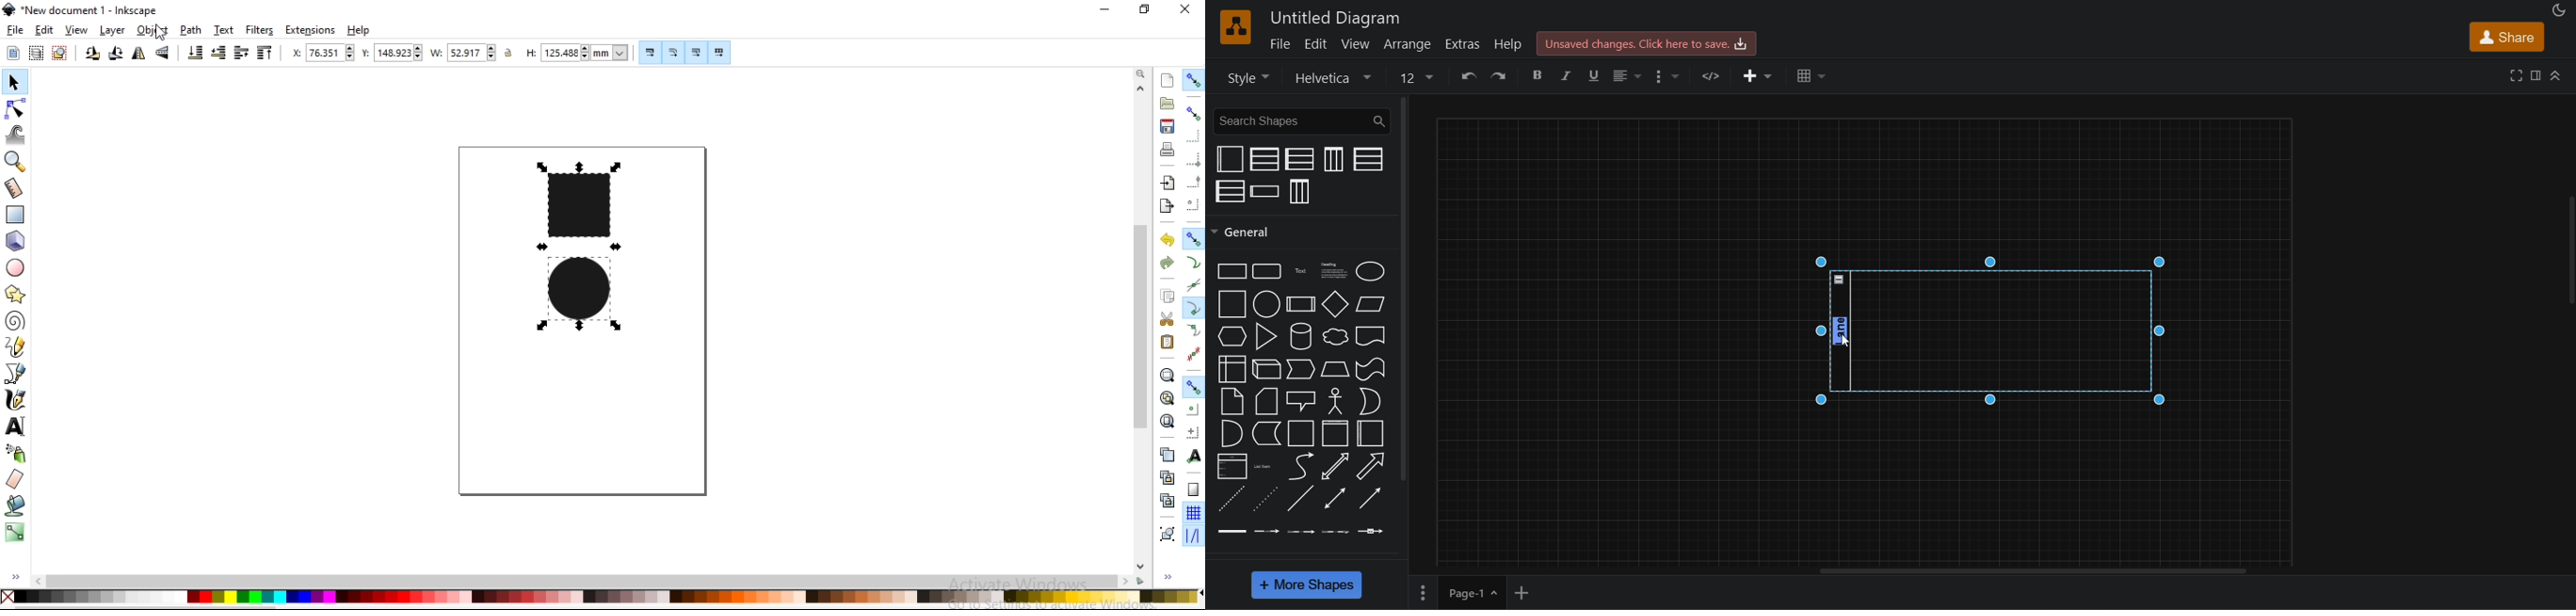 The image size is (2576, 616). What do you see at coordinates (1300, 304) in the screenshot?
I see `process` at bounding box center [1300, 304].